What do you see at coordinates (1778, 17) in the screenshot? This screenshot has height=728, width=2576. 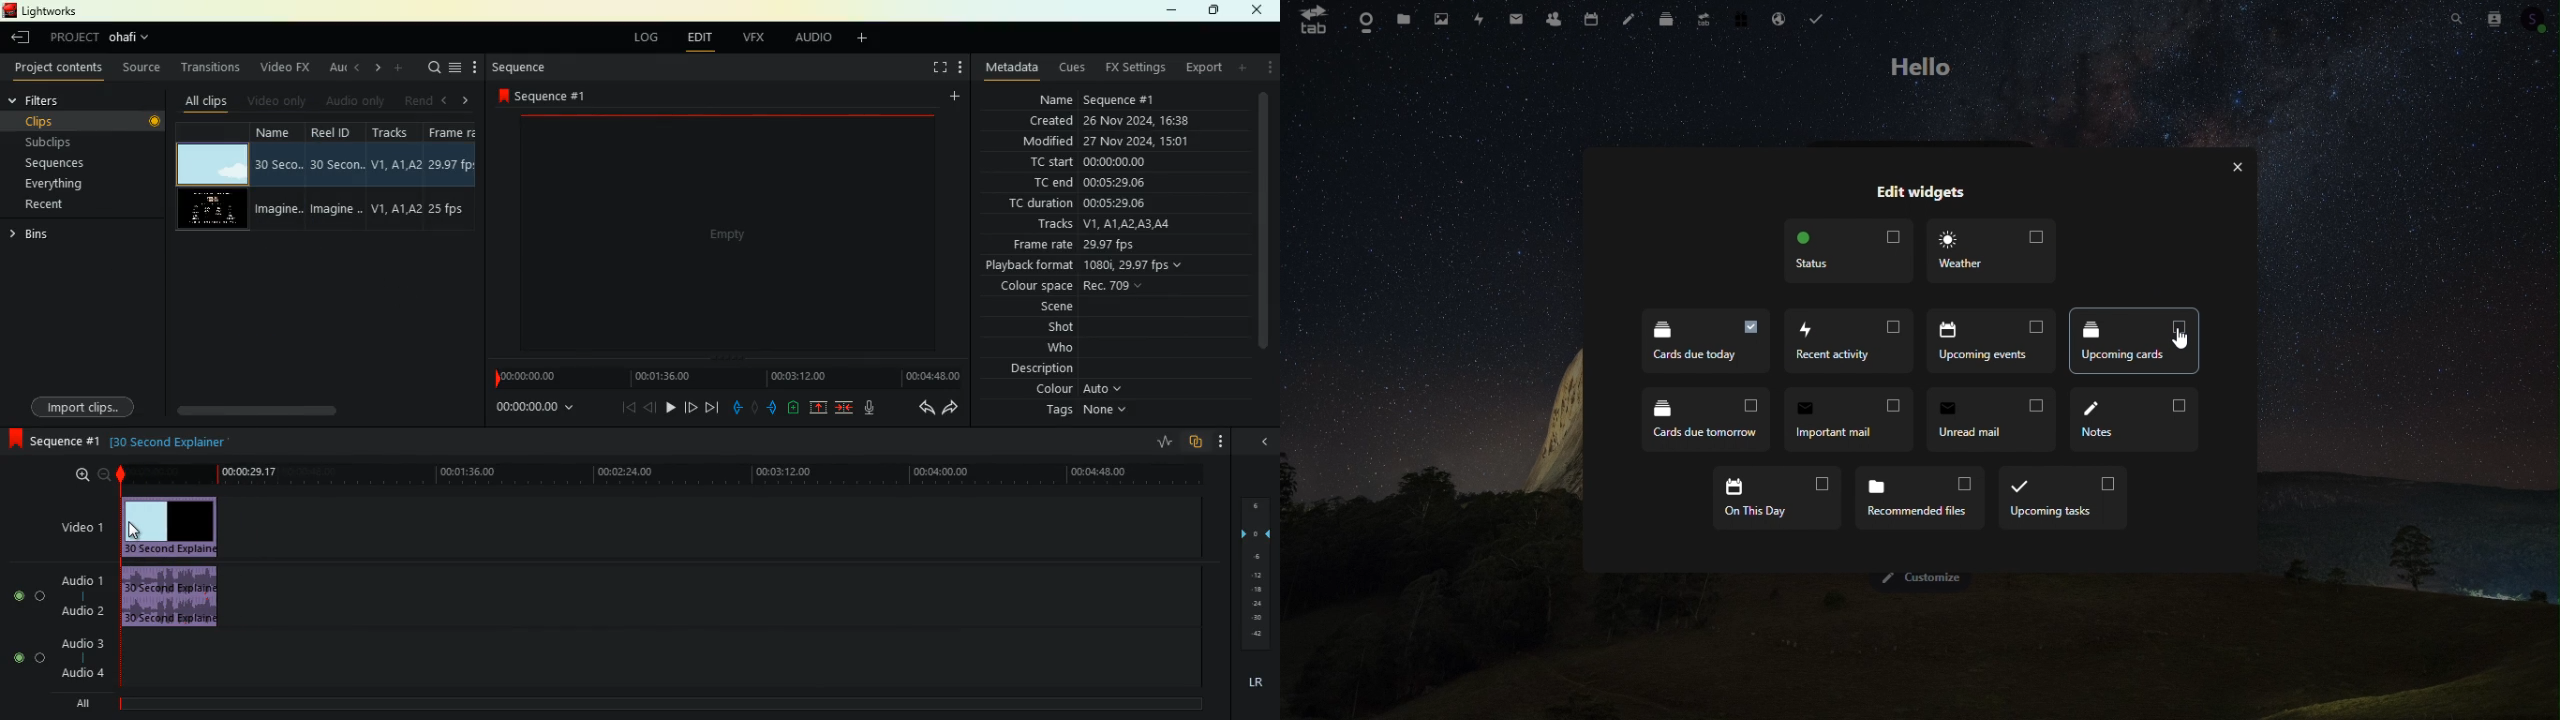 I see `Email hosting` at bounding box center [1778, 17].